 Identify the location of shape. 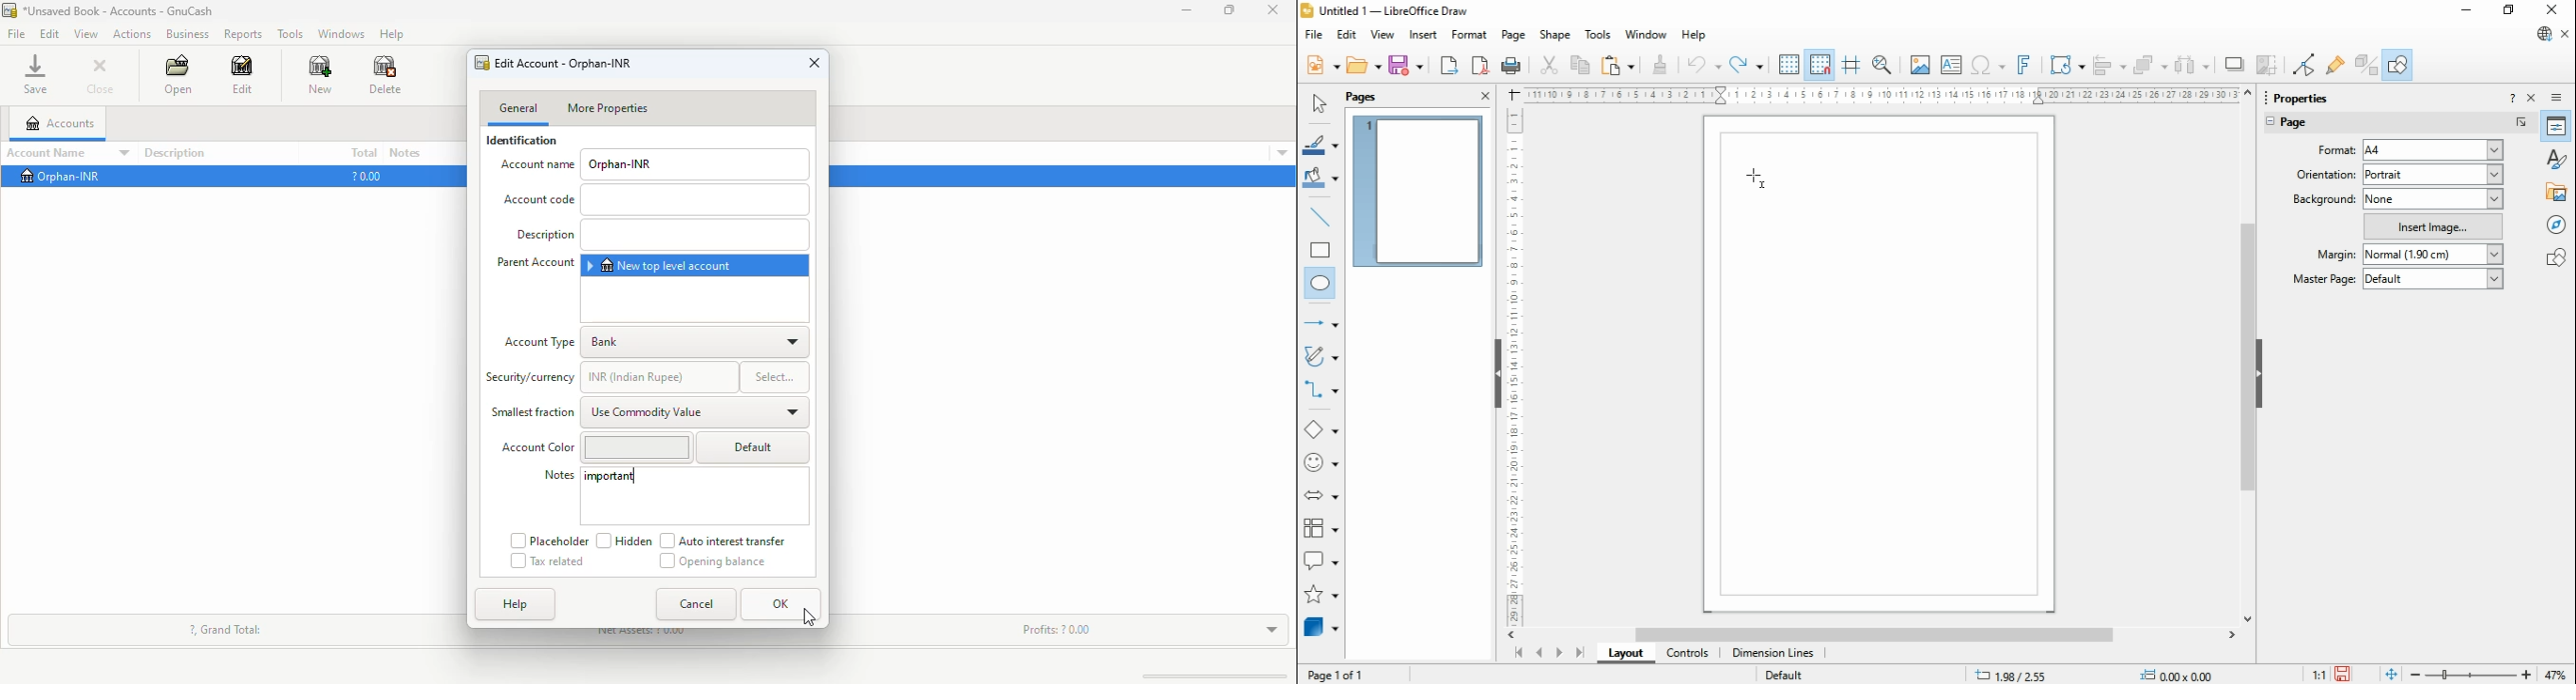
(1554, 35).